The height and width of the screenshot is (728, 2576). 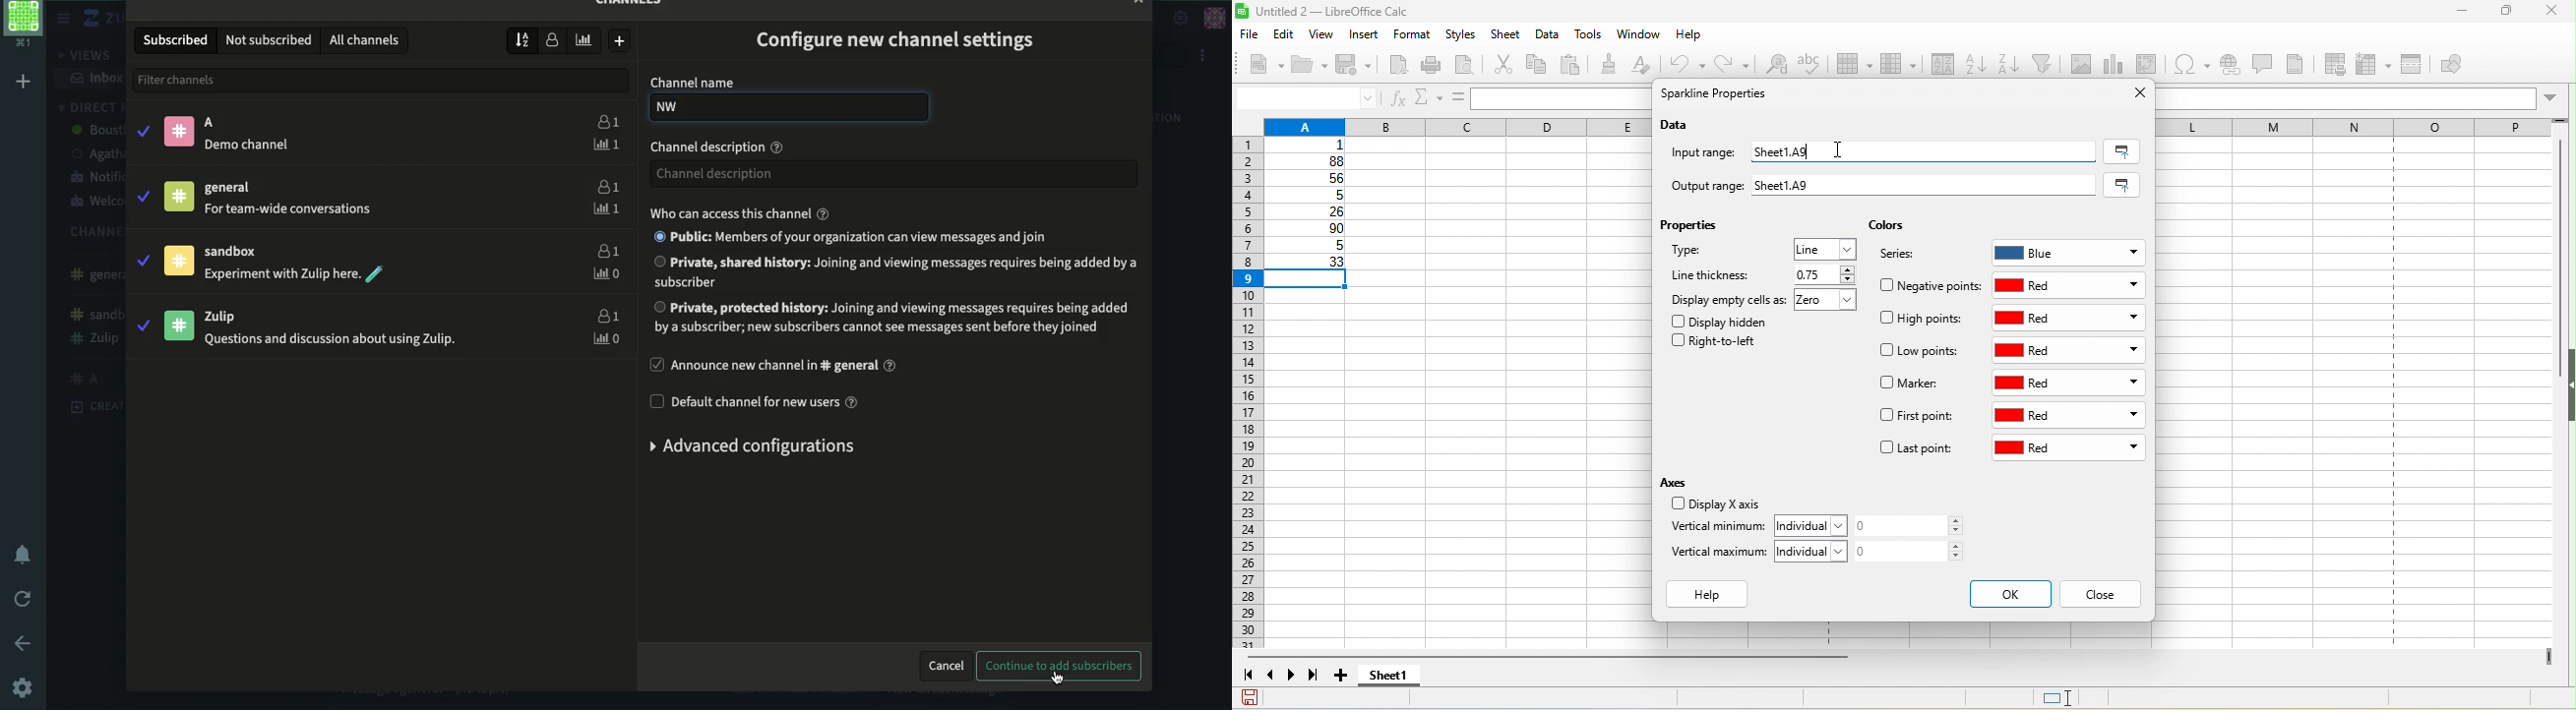 What do you see at coordinates (1718, 95) in the screenshot?
I see `sparkline properties` at bounding box center [1718, 95].